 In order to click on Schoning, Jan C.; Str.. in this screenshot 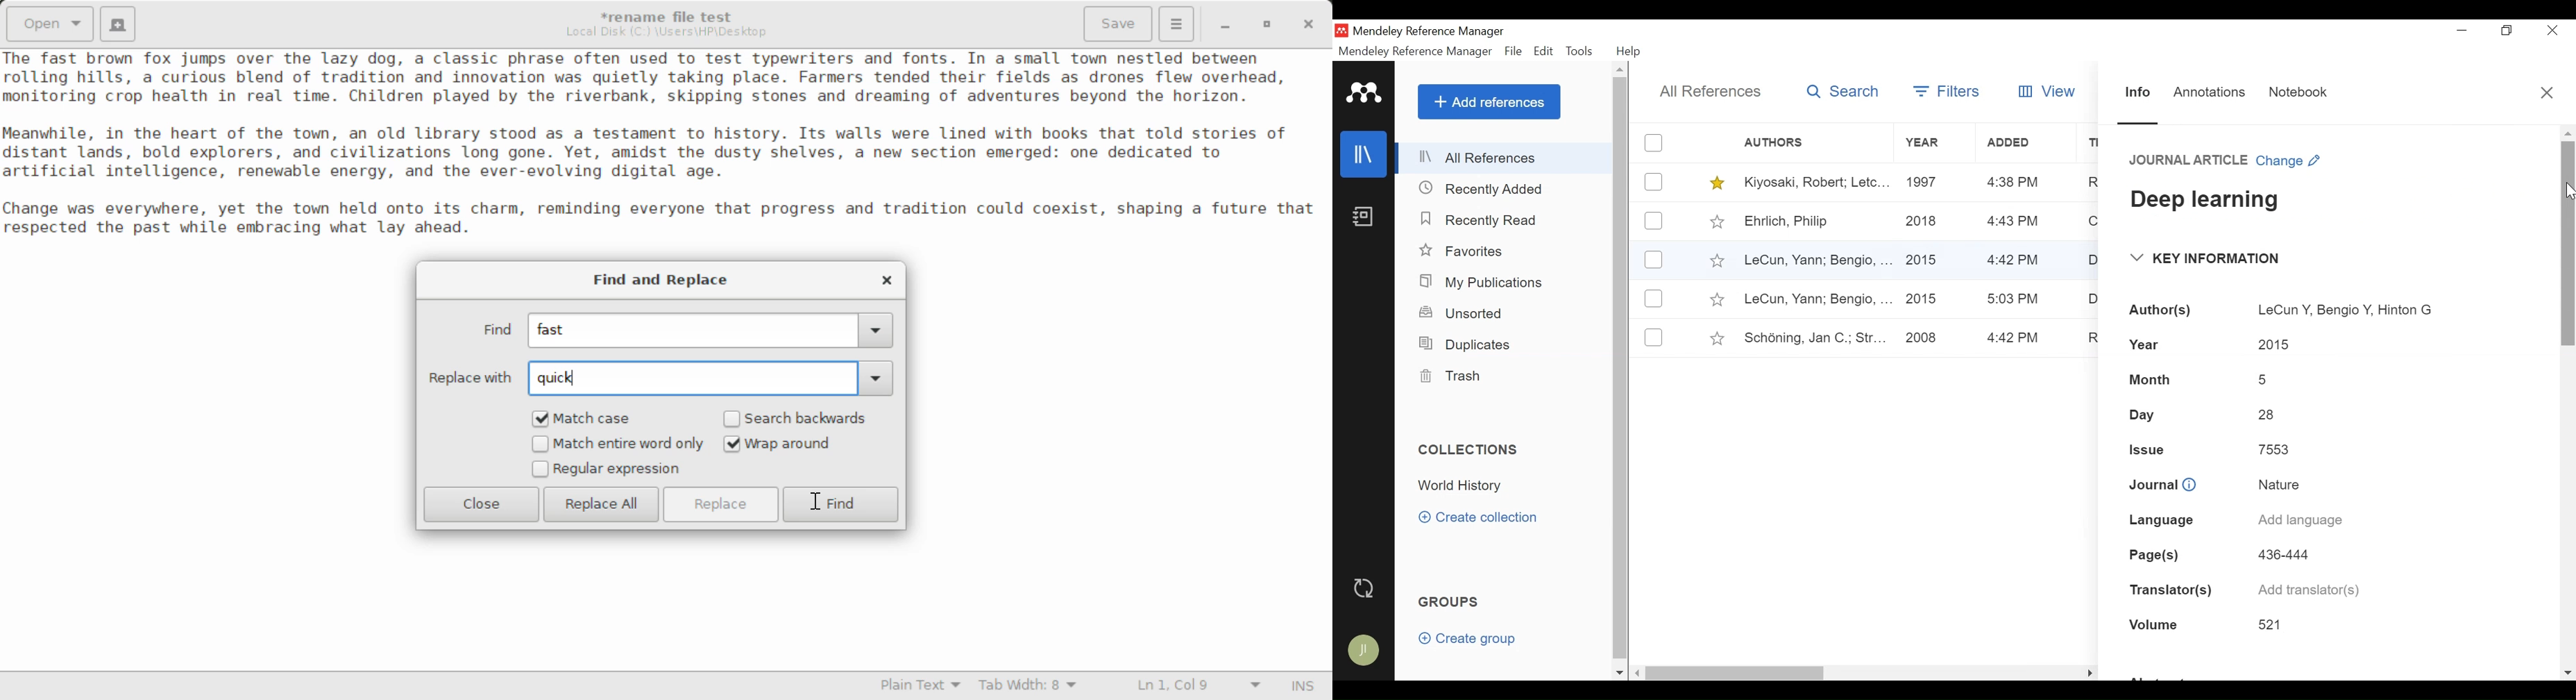, I will do `click(1810, 336)`.